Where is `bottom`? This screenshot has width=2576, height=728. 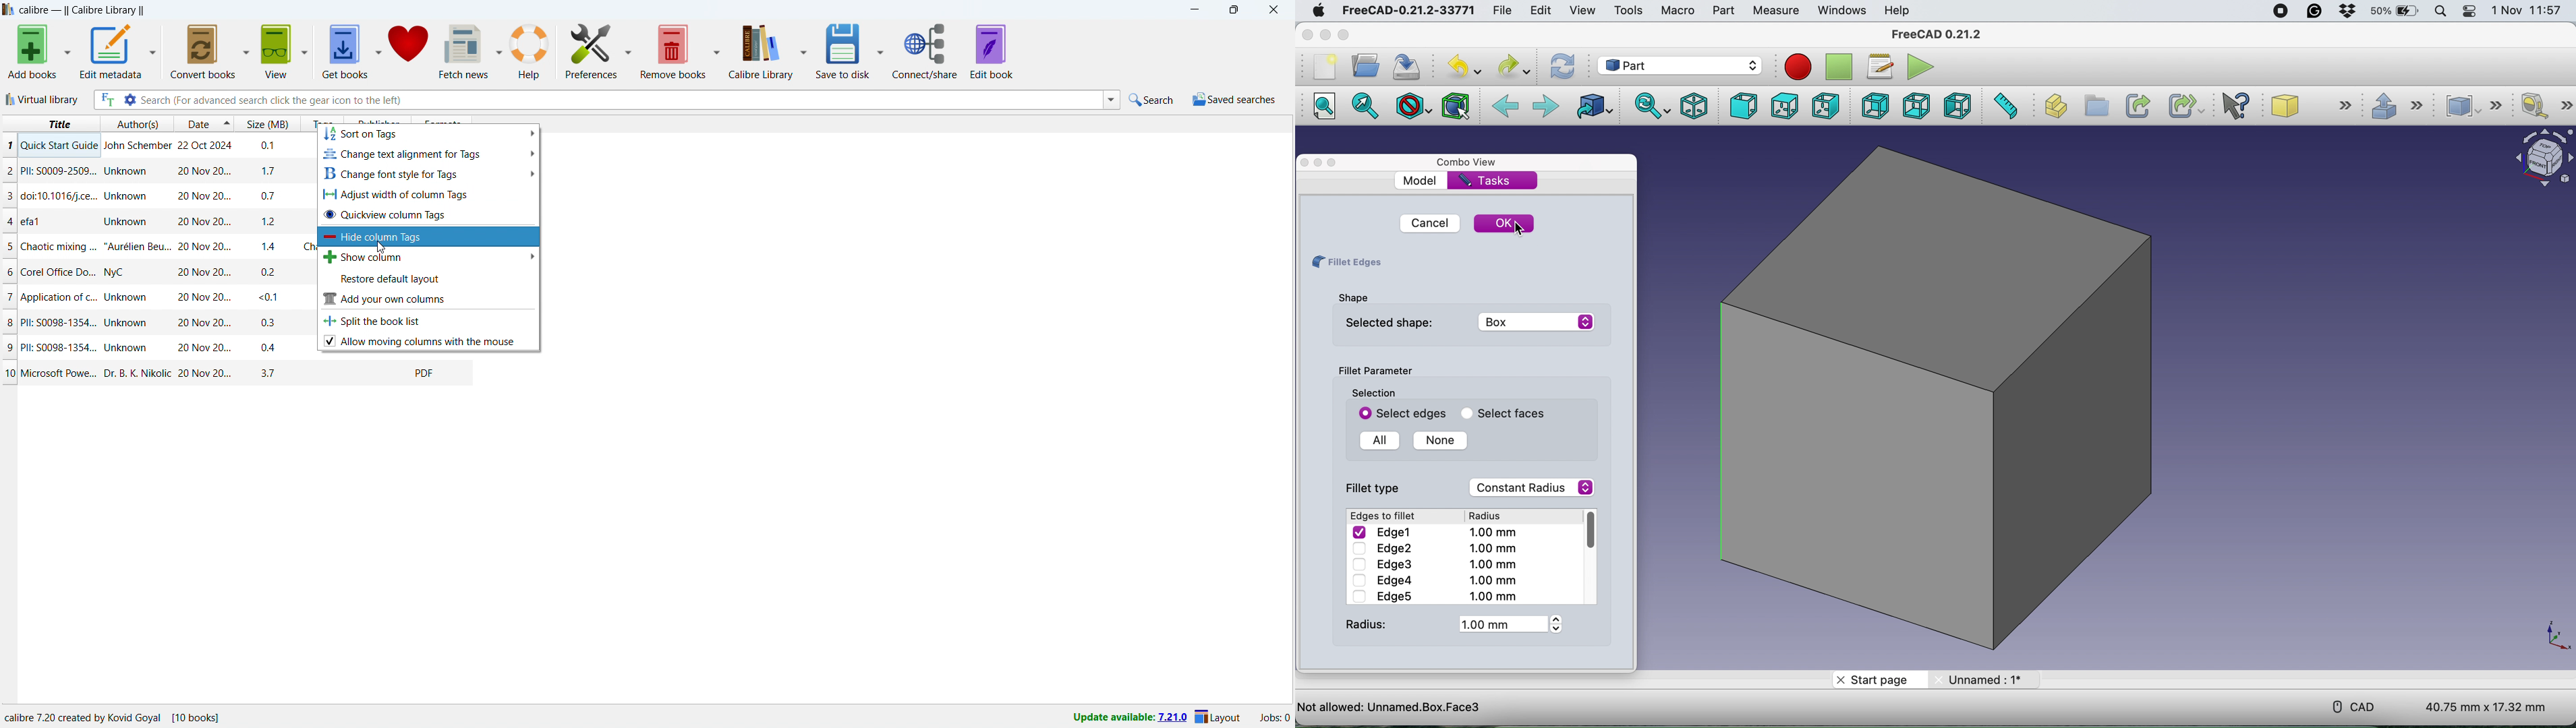
bottom is located at coordinates (1917, 105).